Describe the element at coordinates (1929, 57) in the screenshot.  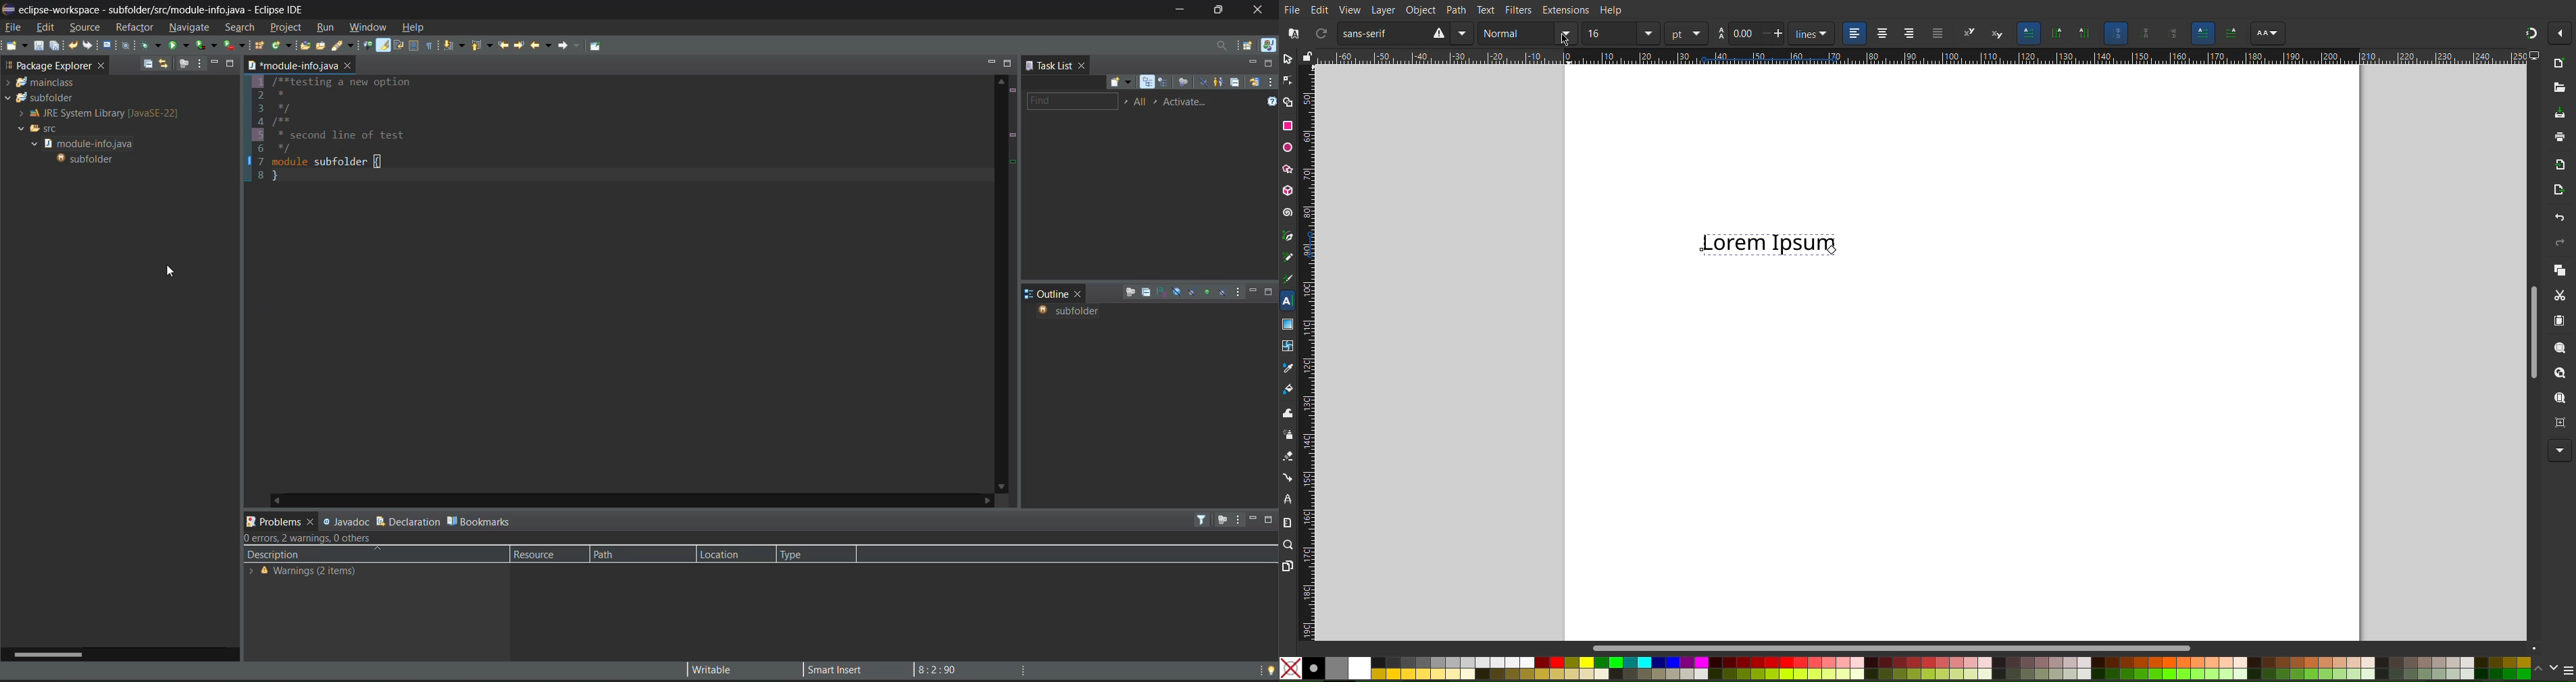
I see `Horizontal Ruler` at that location.